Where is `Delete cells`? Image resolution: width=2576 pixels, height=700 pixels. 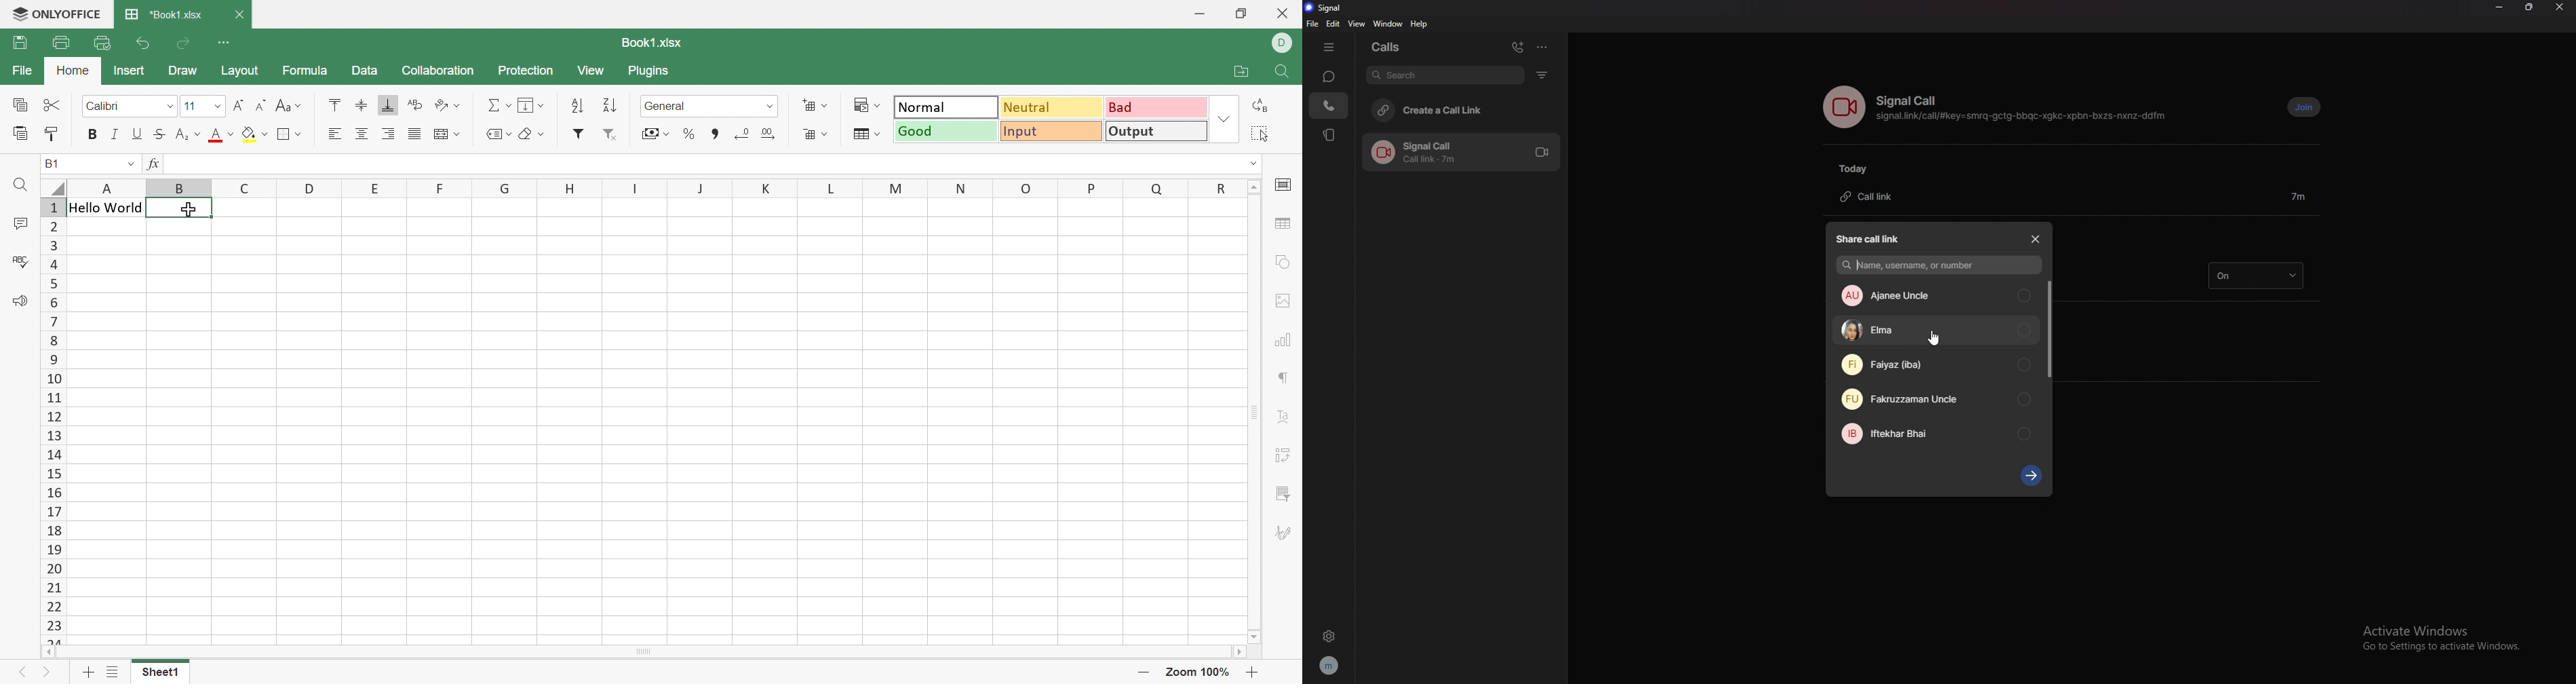 Delete cells is located at coordinates (816, 134).